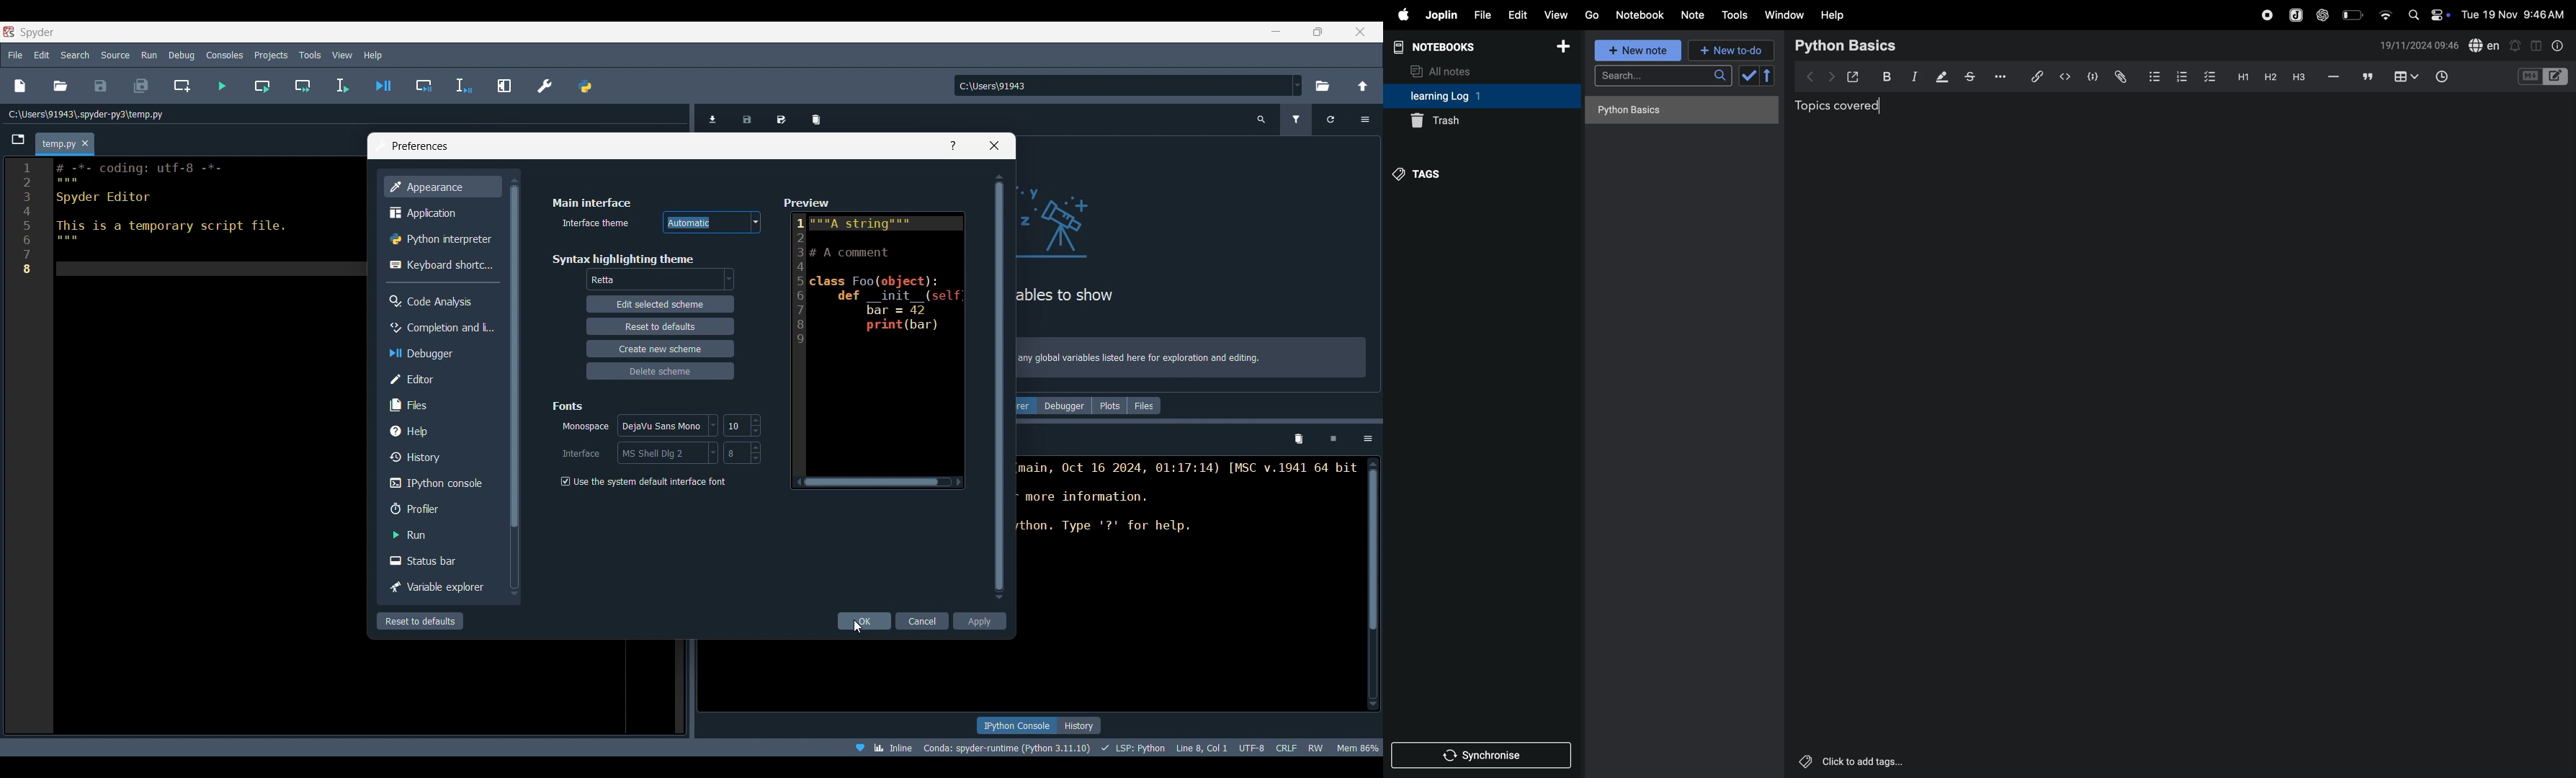 This screenshot has height=784, width=2576. I want to click on check box, so click(1759, 76).